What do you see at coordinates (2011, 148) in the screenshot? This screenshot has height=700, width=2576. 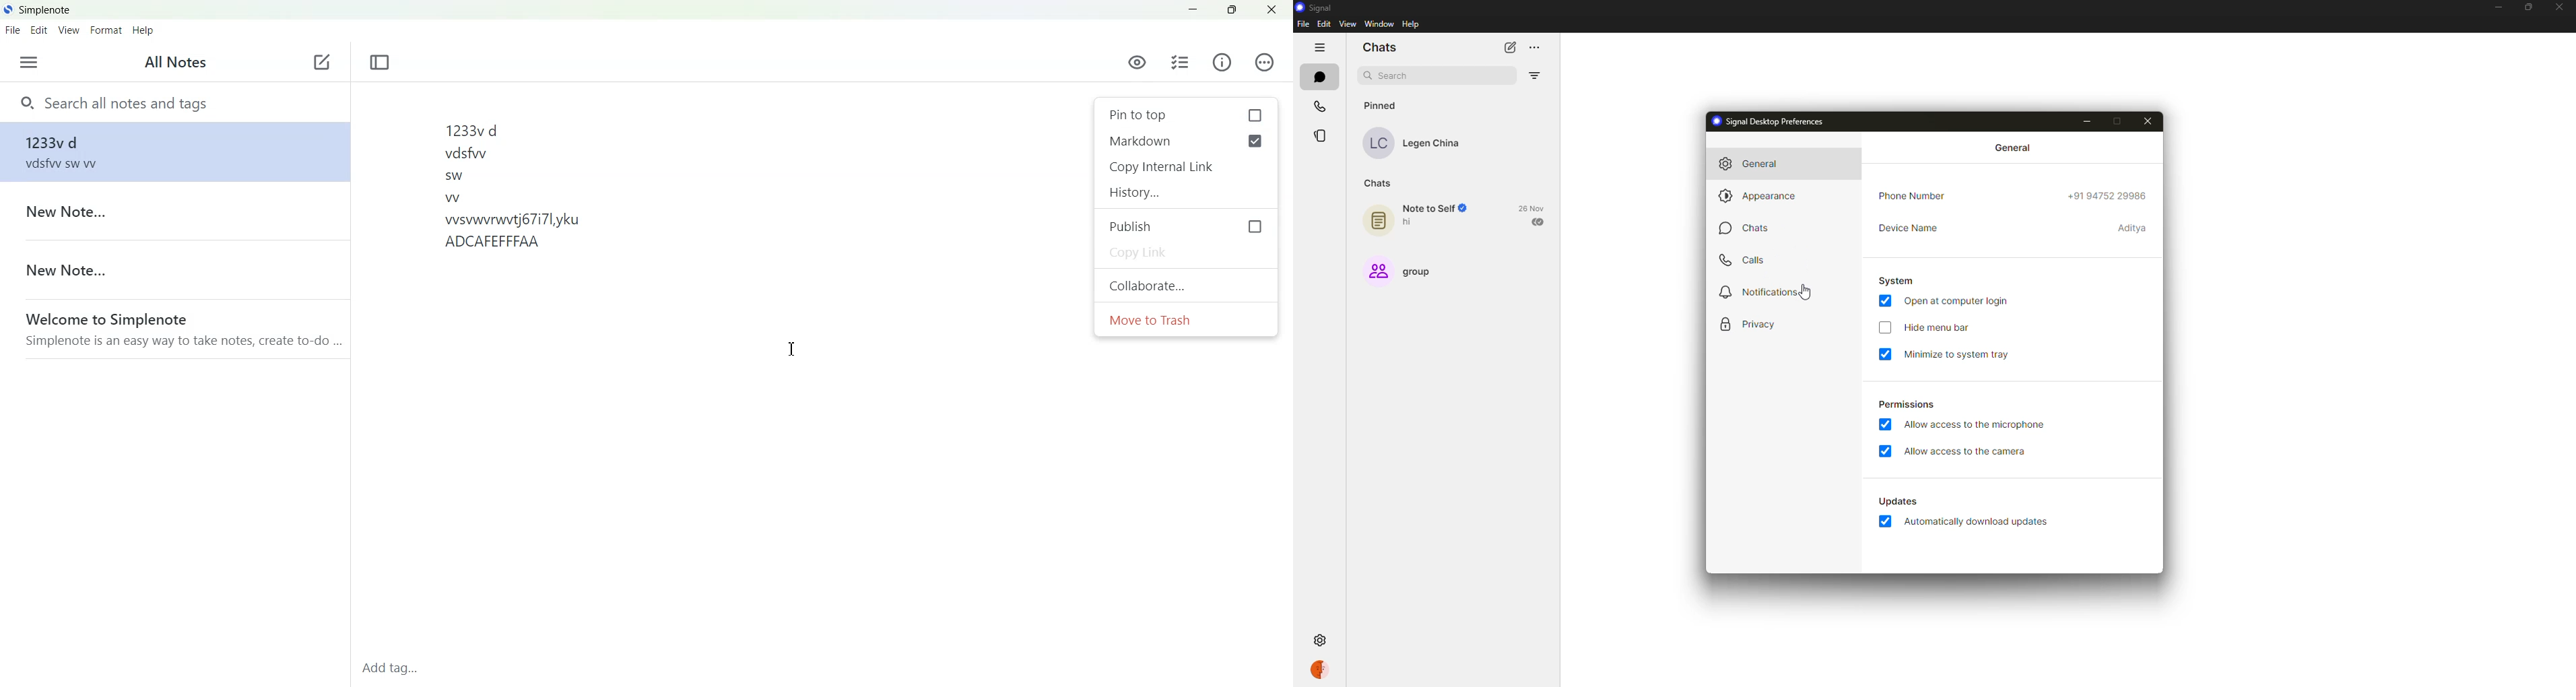 I see `general` at bounding box center [2011, 148].